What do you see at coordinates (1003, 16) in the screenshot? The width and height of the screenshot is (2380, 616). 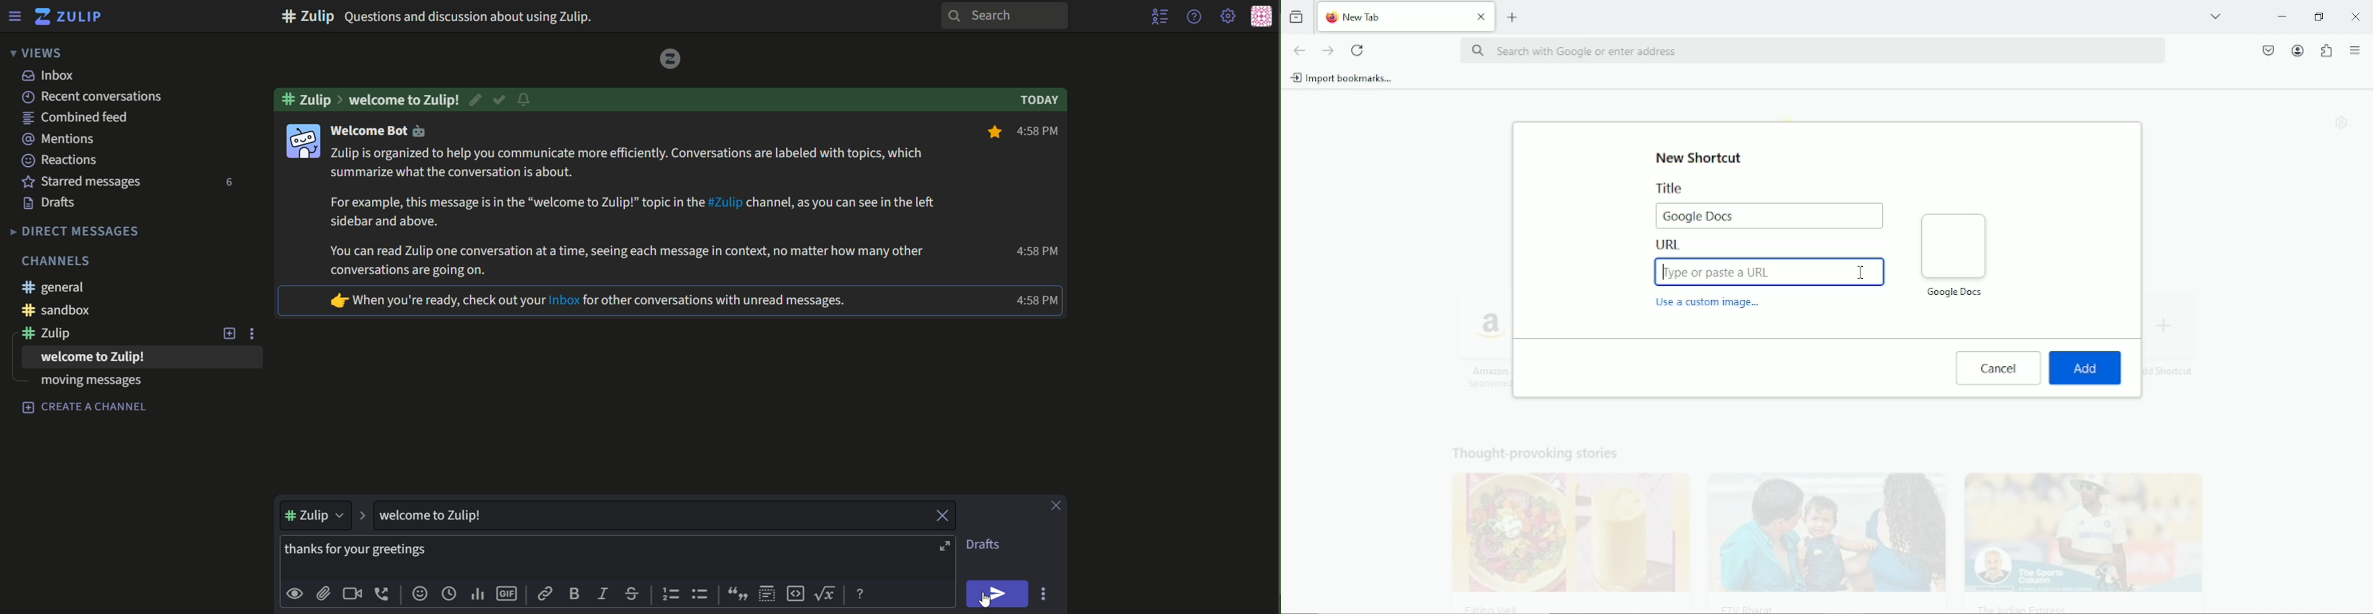 I see `search bar` at bounding box center [1003, 16].